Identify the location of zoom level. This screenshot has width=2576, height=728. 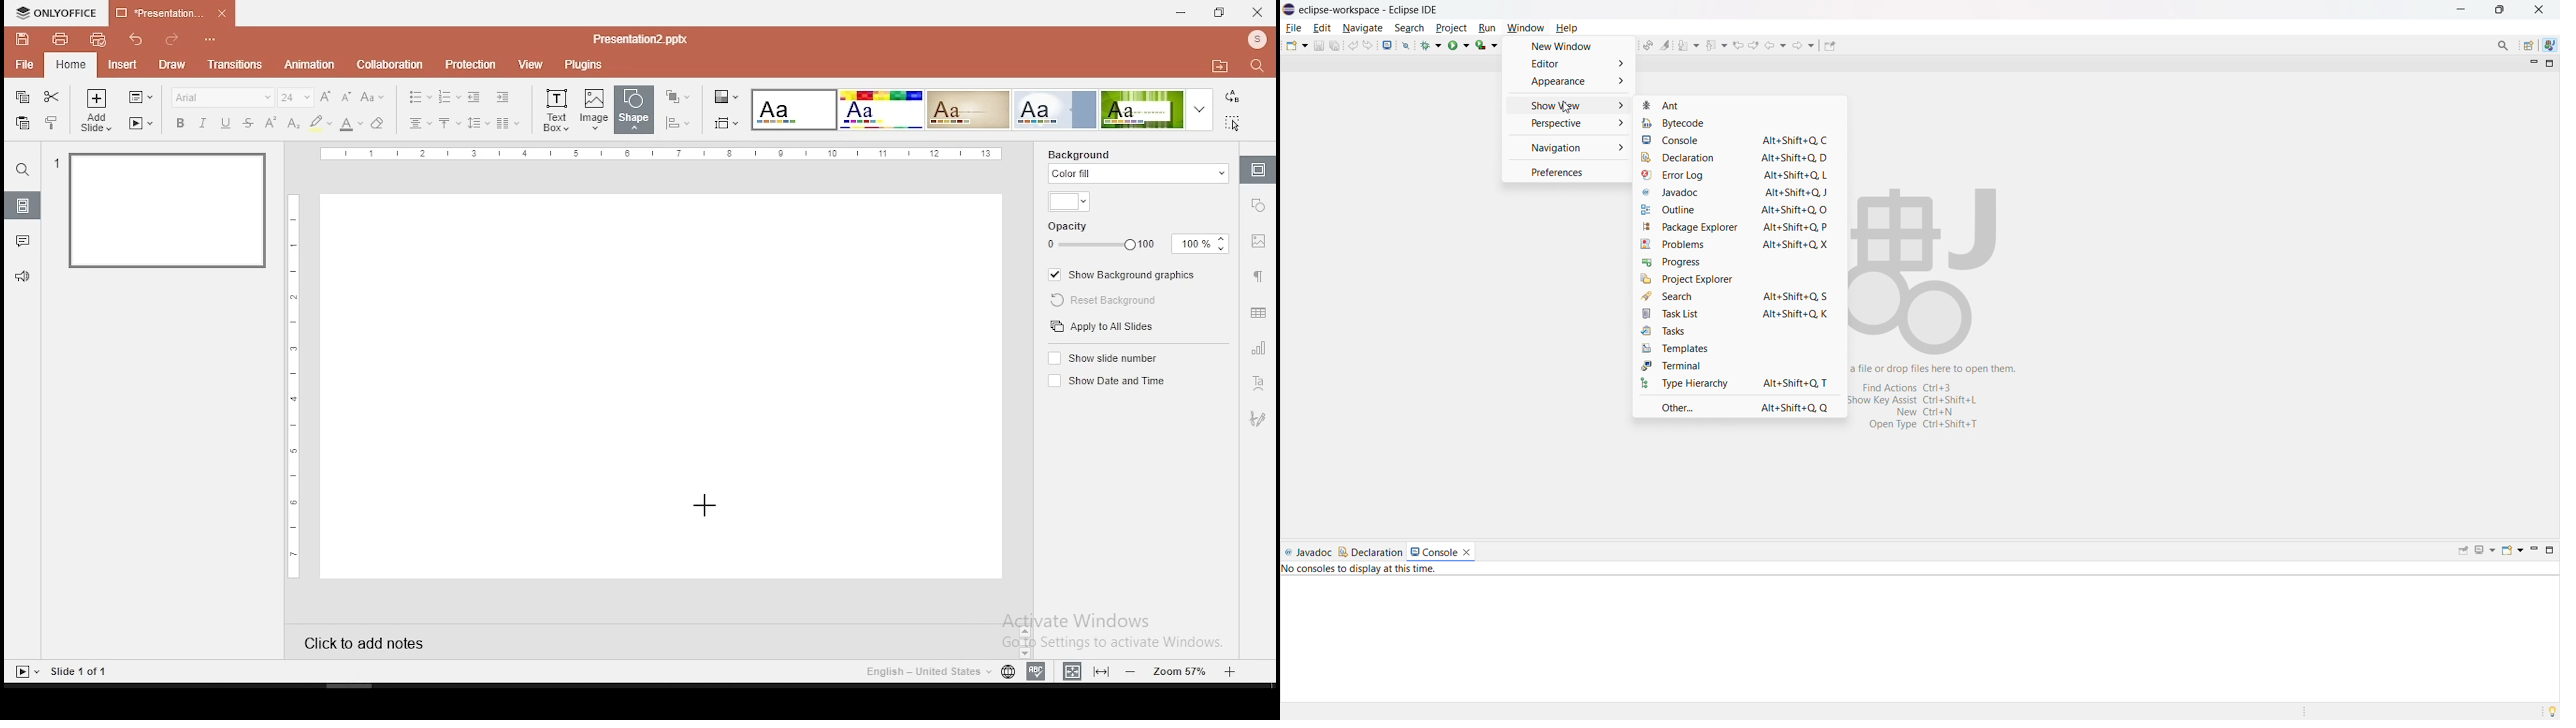
(1182, 670).